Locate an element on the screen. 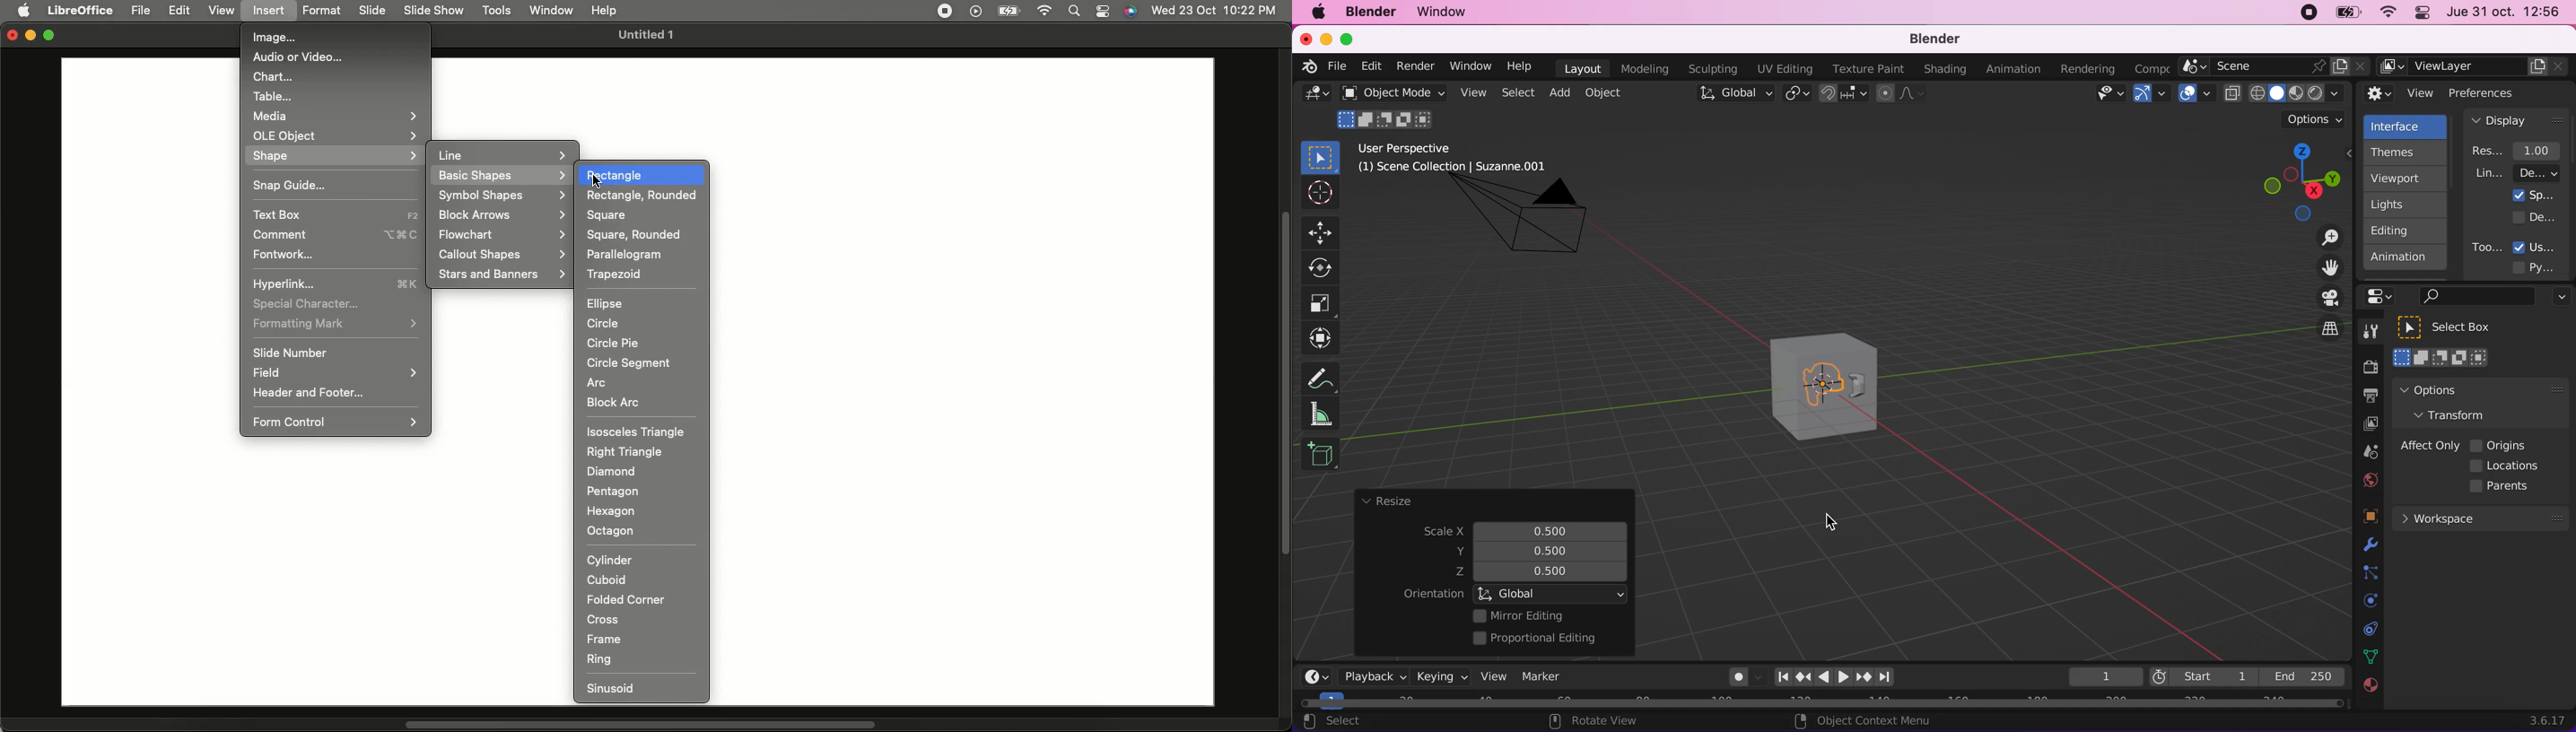 This screenshot has width=2576, height=756. mode is located at coordinates (1387, 118).